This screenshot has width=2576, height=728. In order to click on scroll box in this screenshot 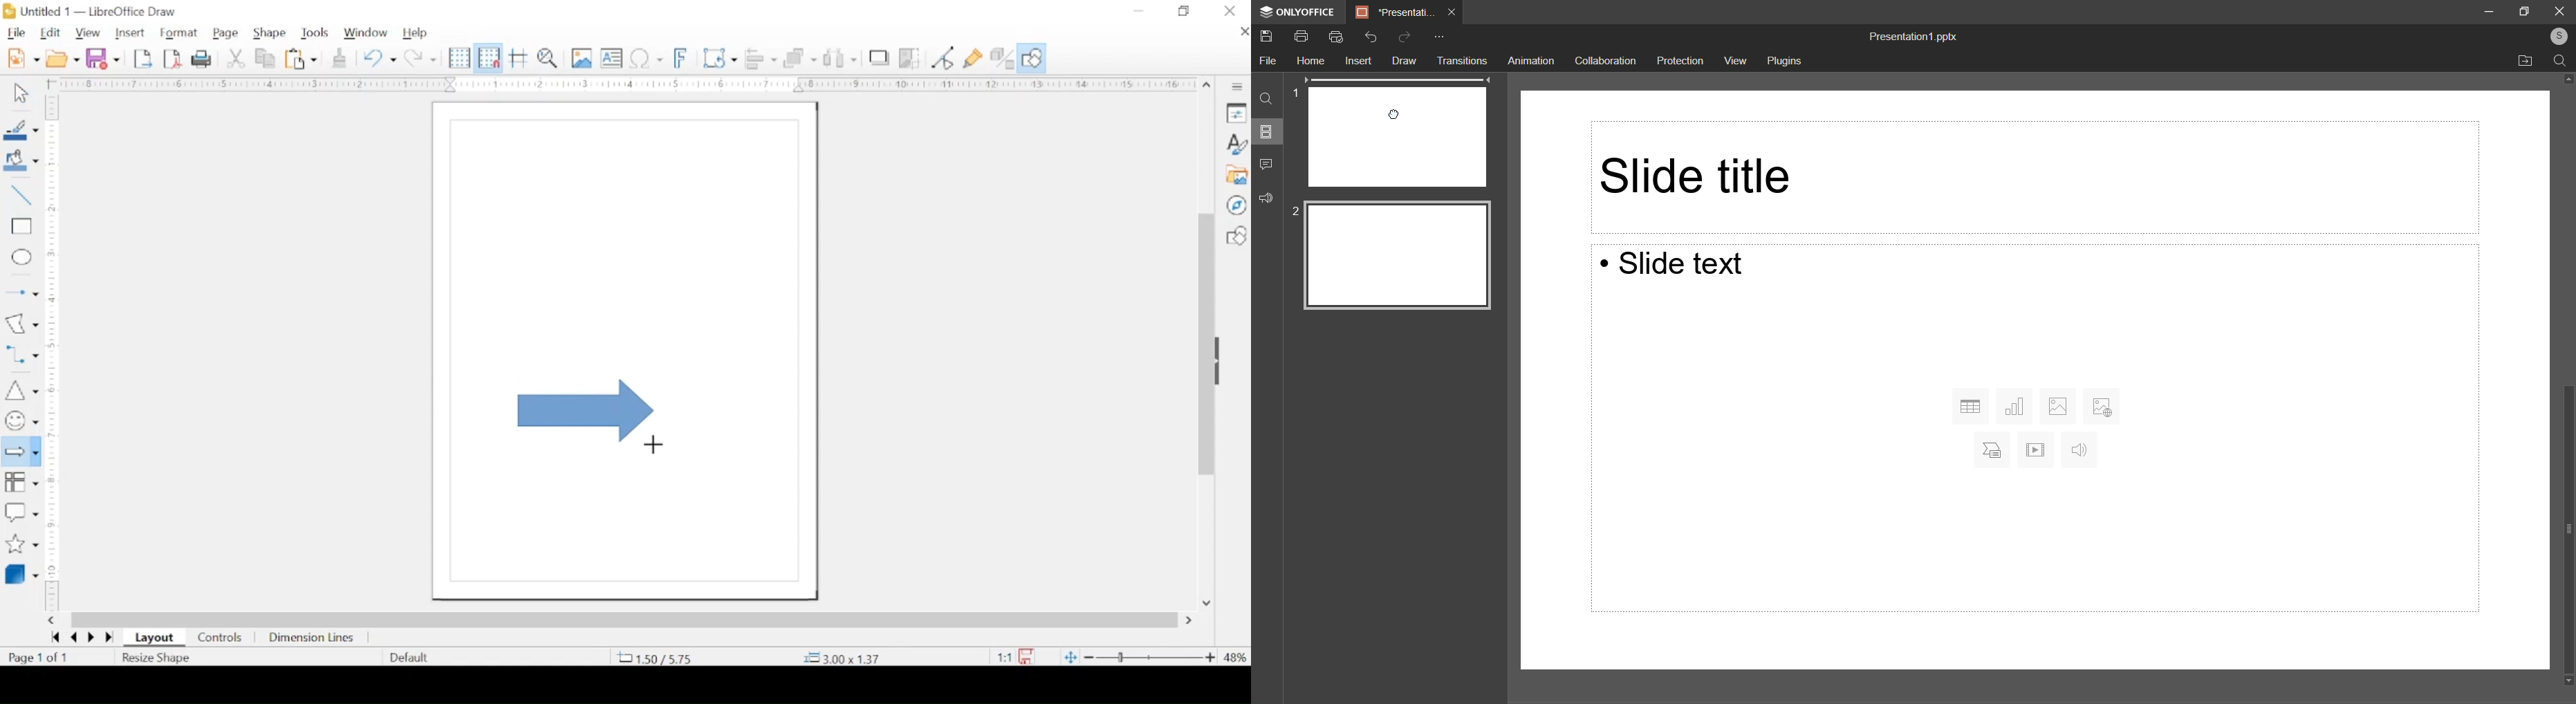, I will do `click(625, 620)`.